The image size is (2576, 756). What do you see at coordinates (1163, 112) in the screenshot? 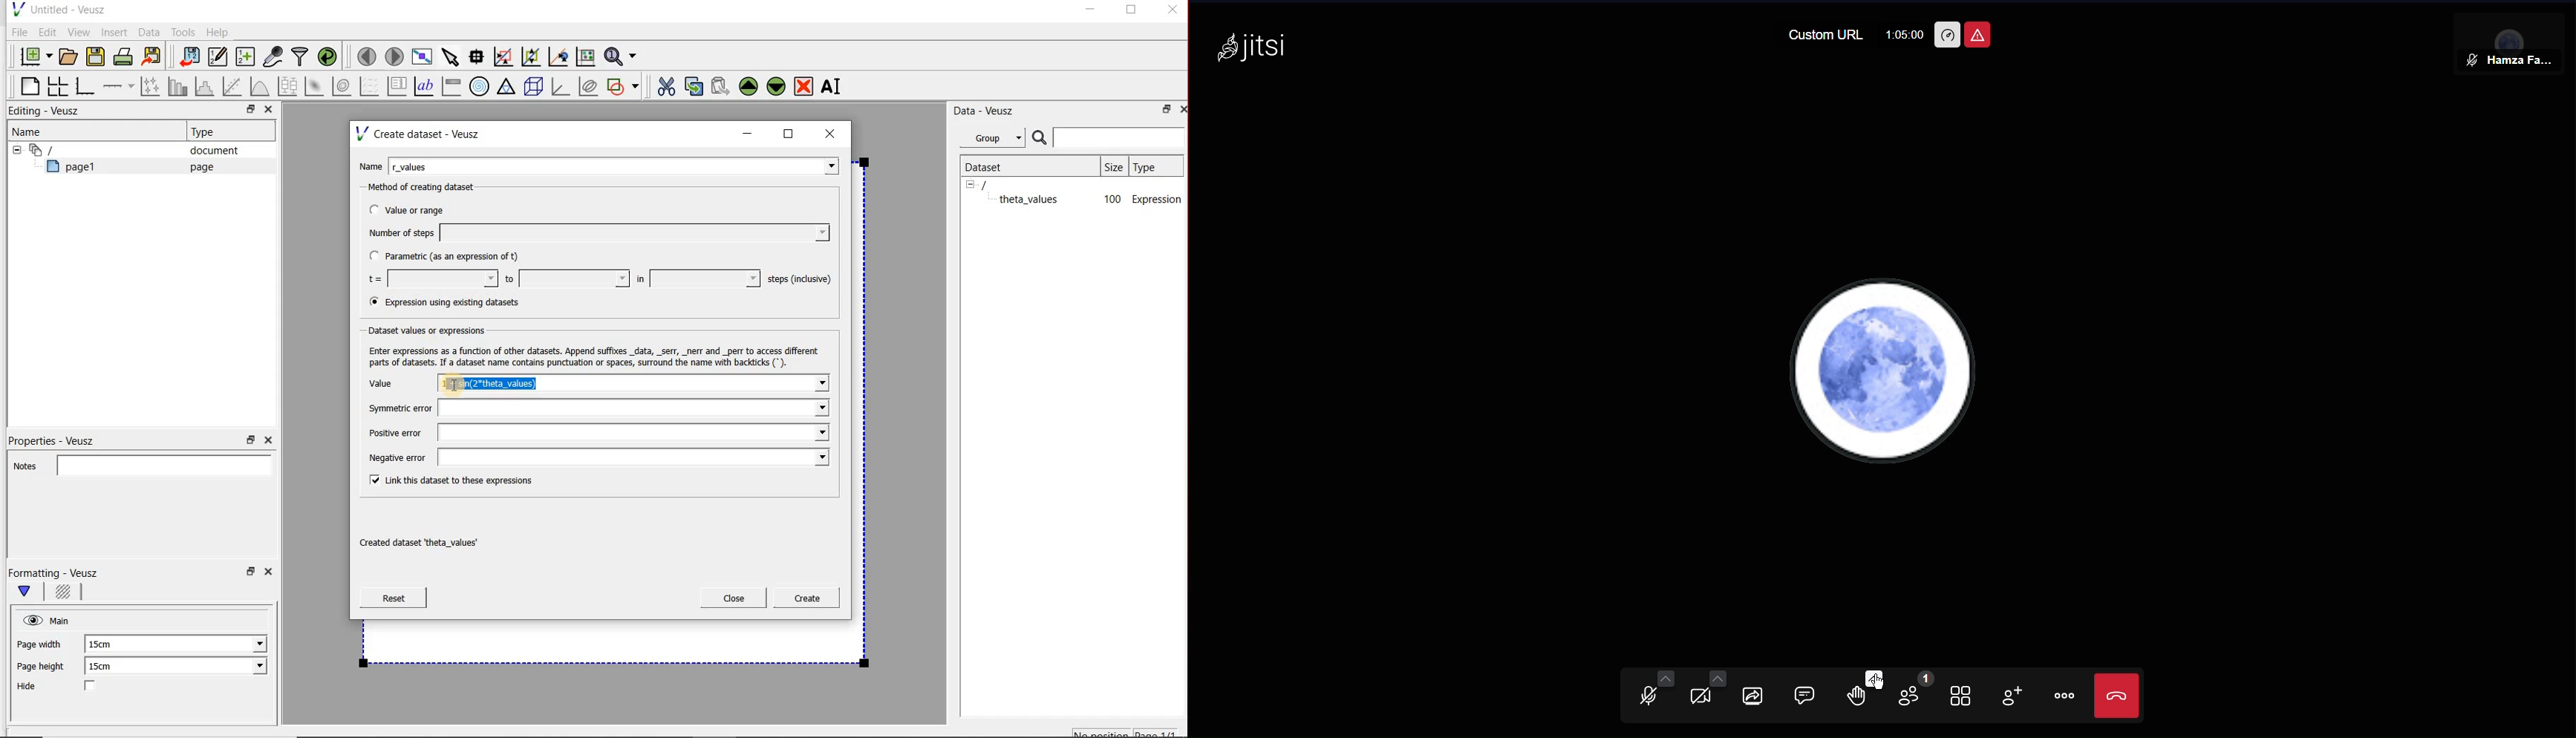
I see `restore down` at bounding box center [1163, 112].